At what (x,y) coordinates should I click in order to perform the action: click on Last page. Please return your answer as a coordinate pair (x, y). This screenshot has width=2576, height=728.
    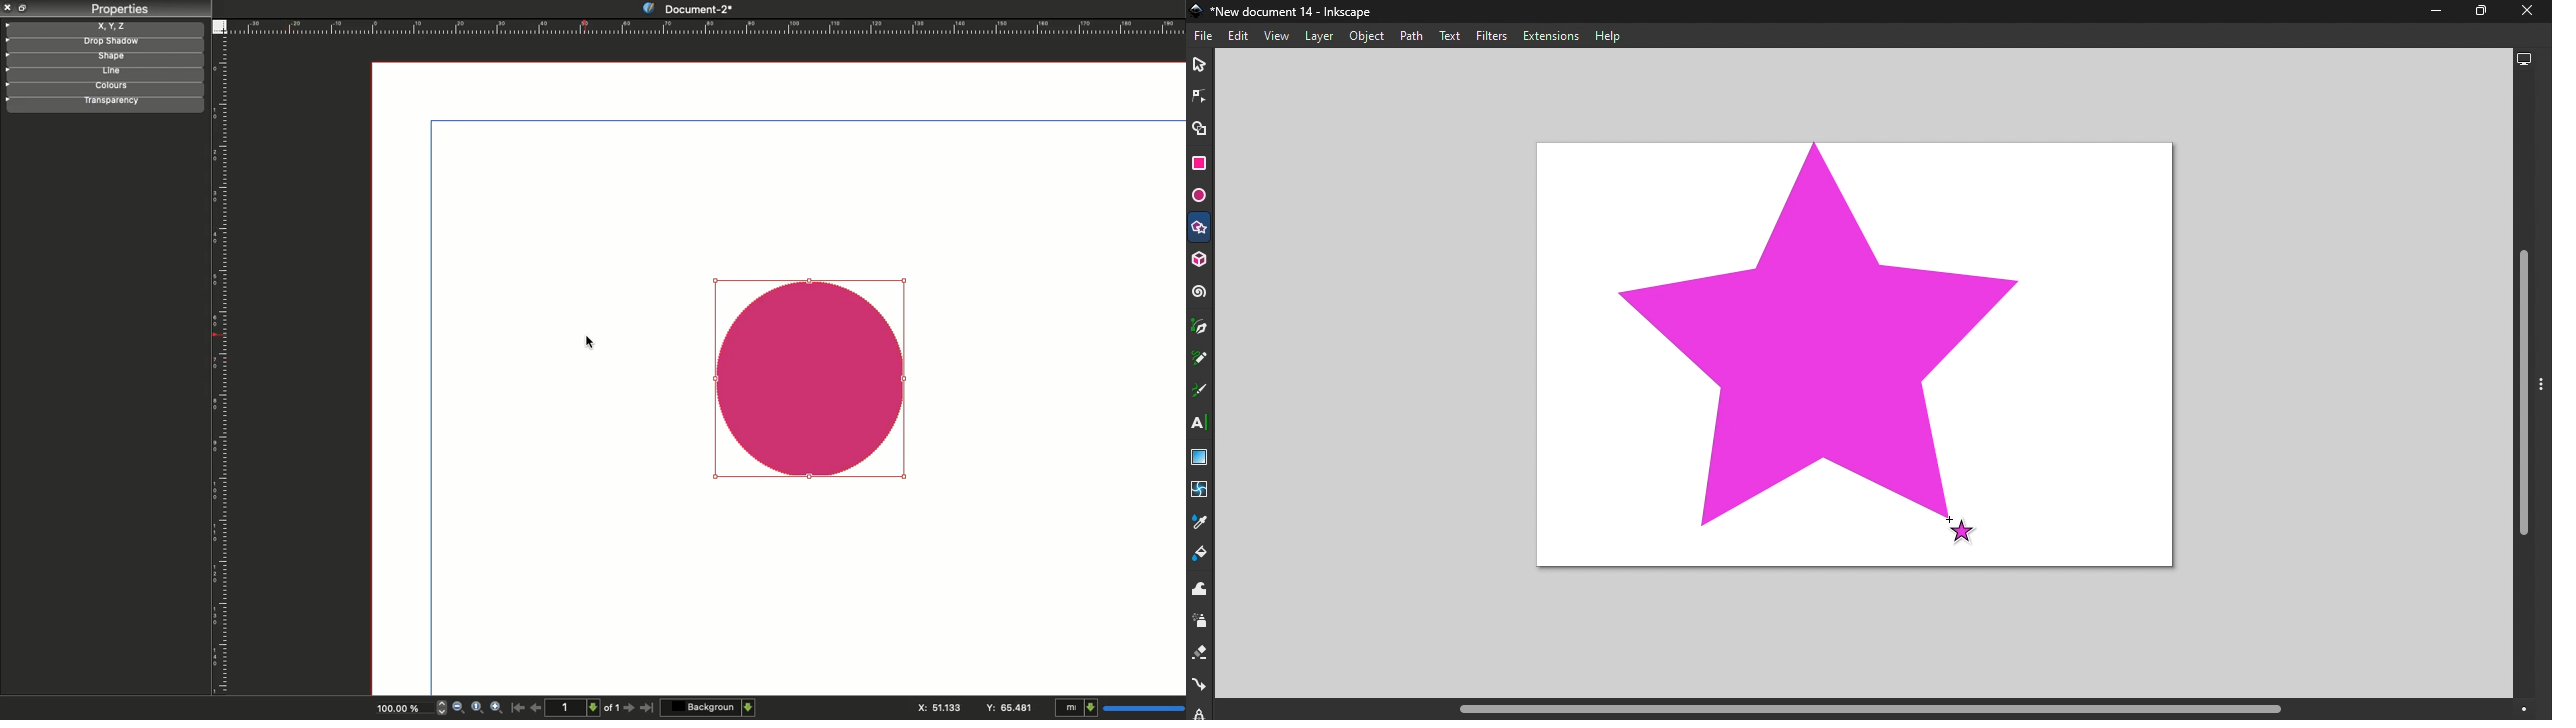
    Looking at the image, I should click on (648, 708).